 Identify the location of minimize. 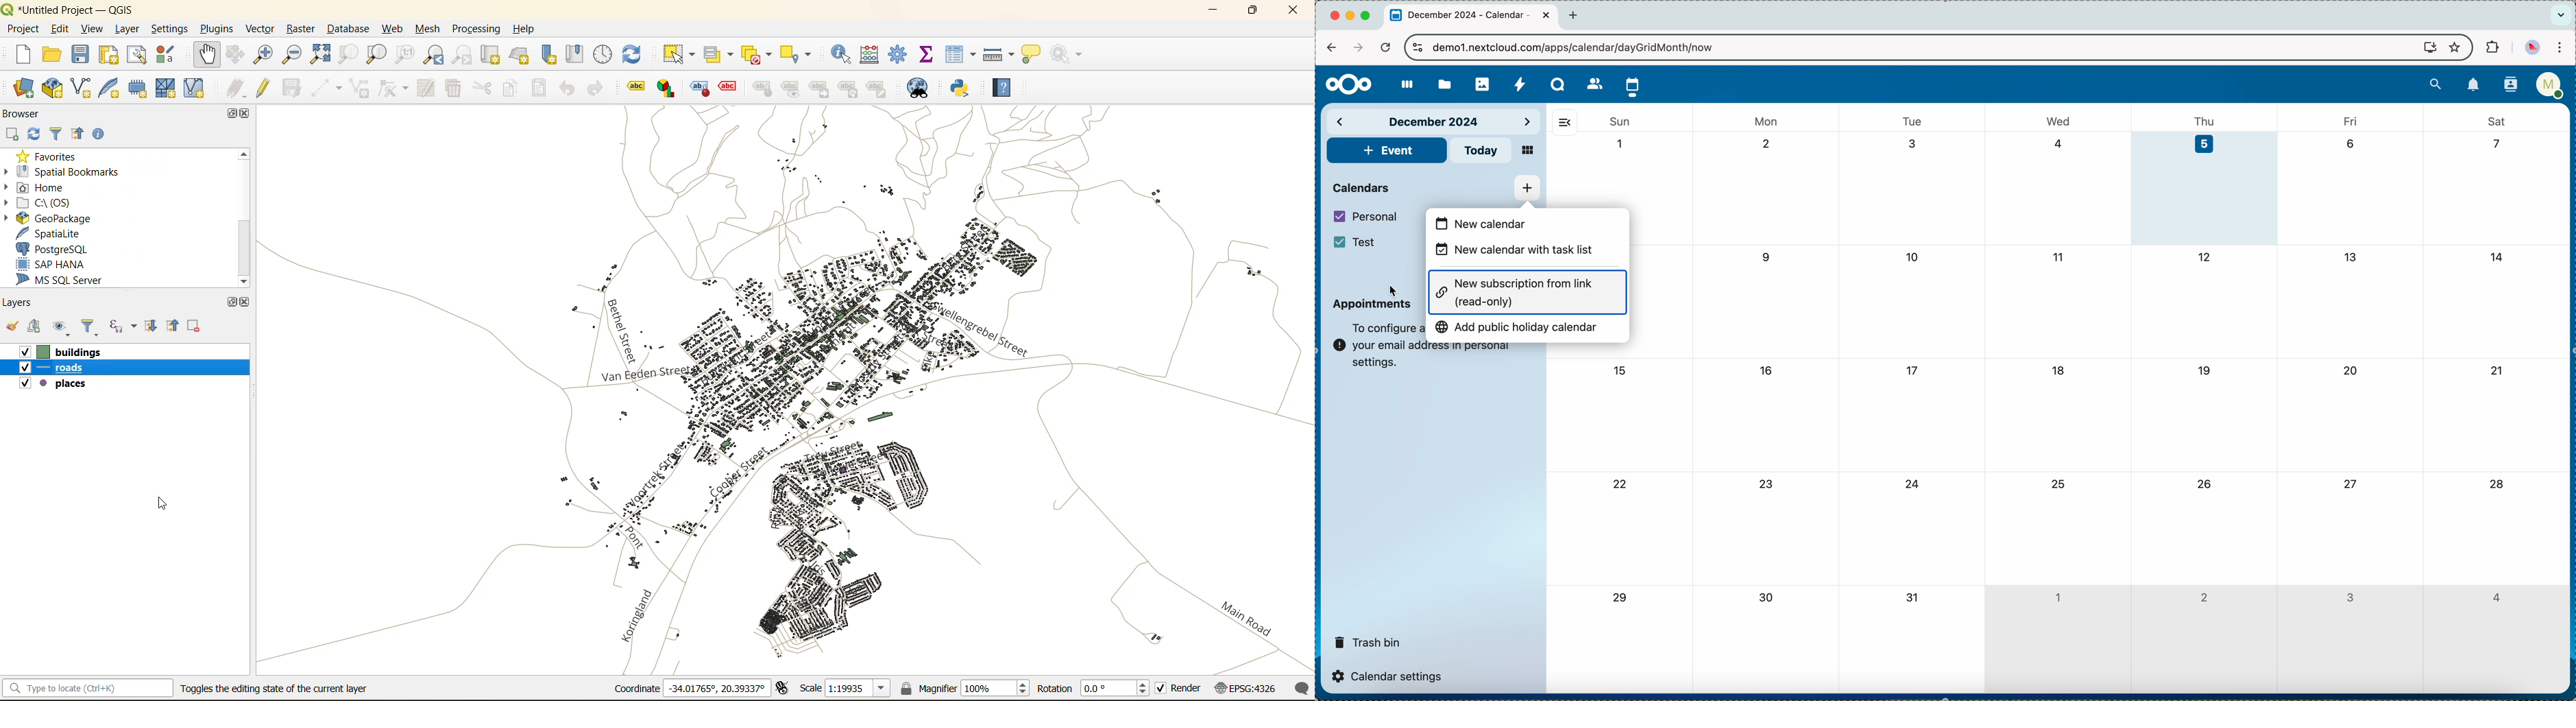
(1352, 17).